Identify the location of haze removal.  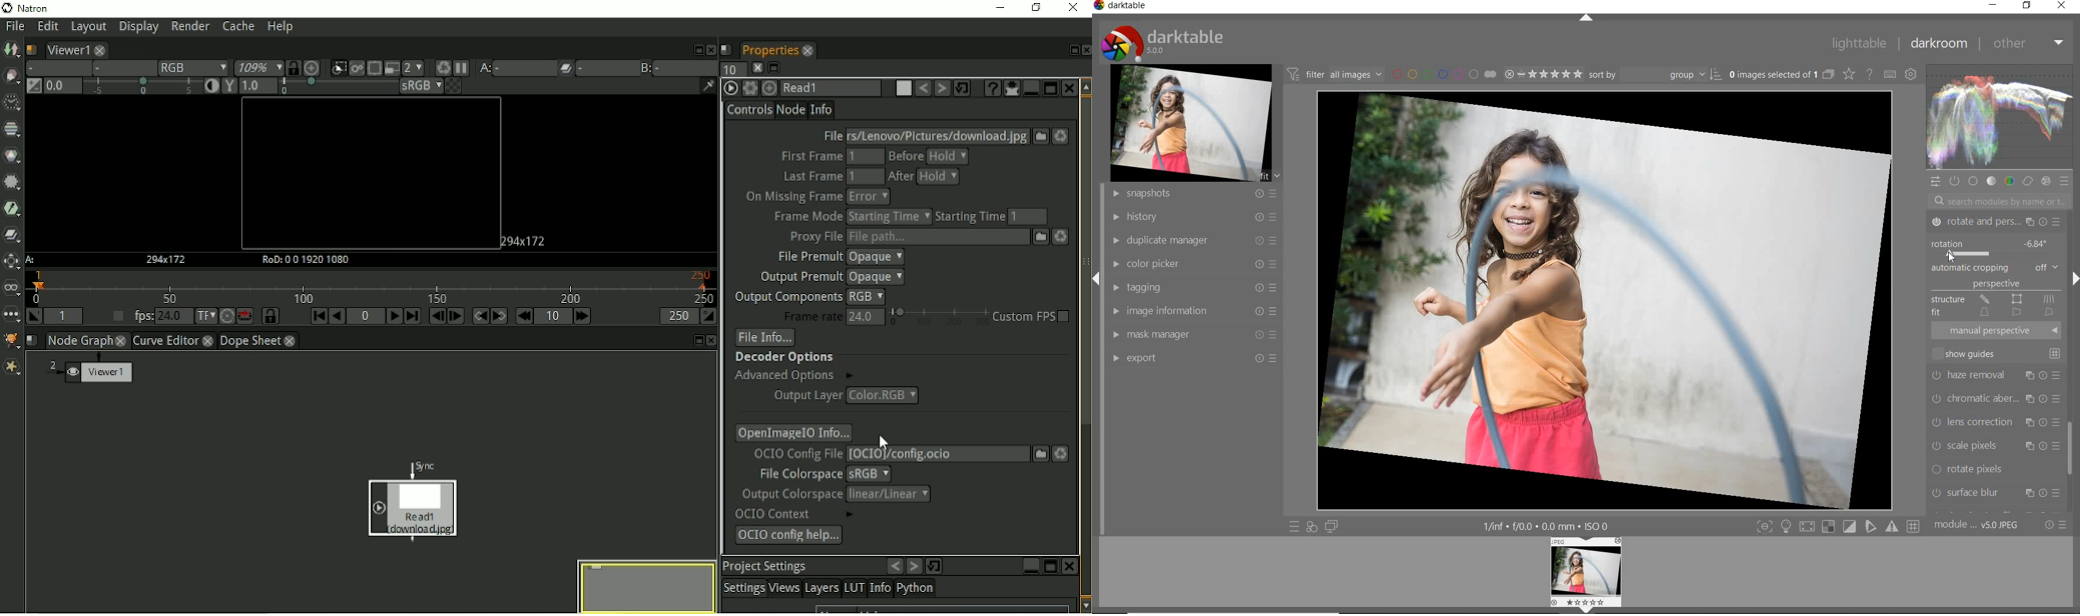
(1997, 375).